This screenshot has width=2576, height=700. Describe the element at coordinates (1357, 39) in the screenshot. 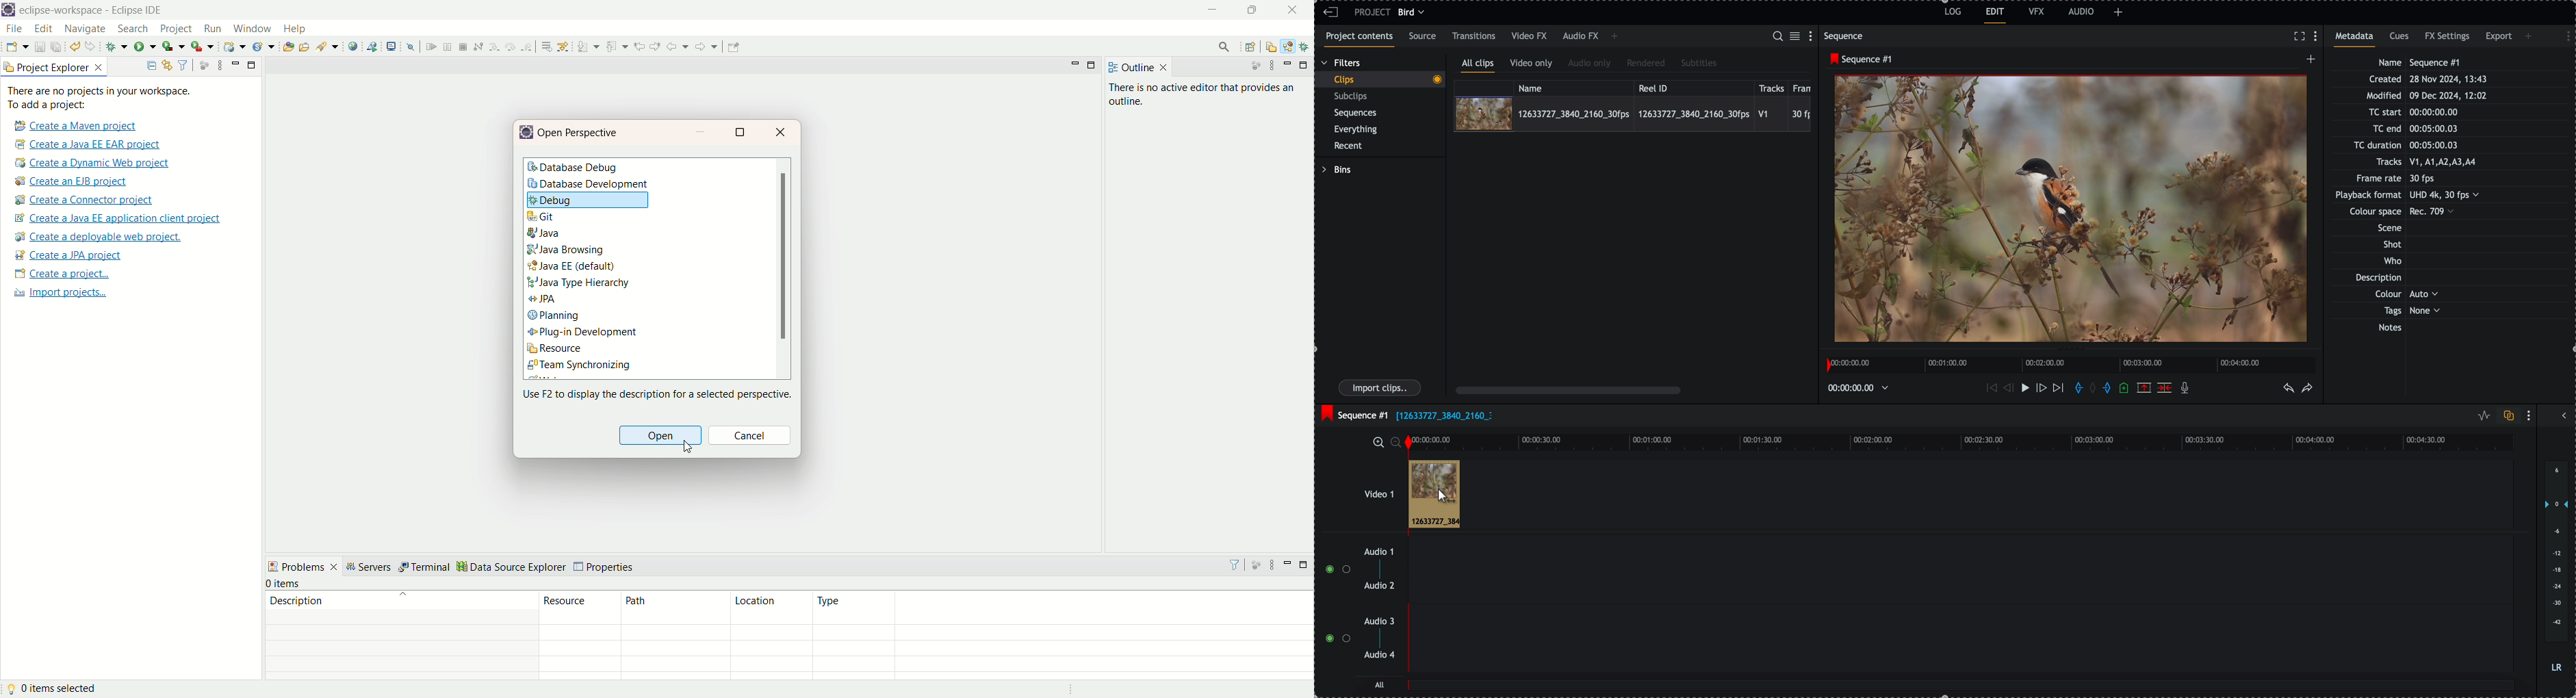

I see `project contents` at that location.